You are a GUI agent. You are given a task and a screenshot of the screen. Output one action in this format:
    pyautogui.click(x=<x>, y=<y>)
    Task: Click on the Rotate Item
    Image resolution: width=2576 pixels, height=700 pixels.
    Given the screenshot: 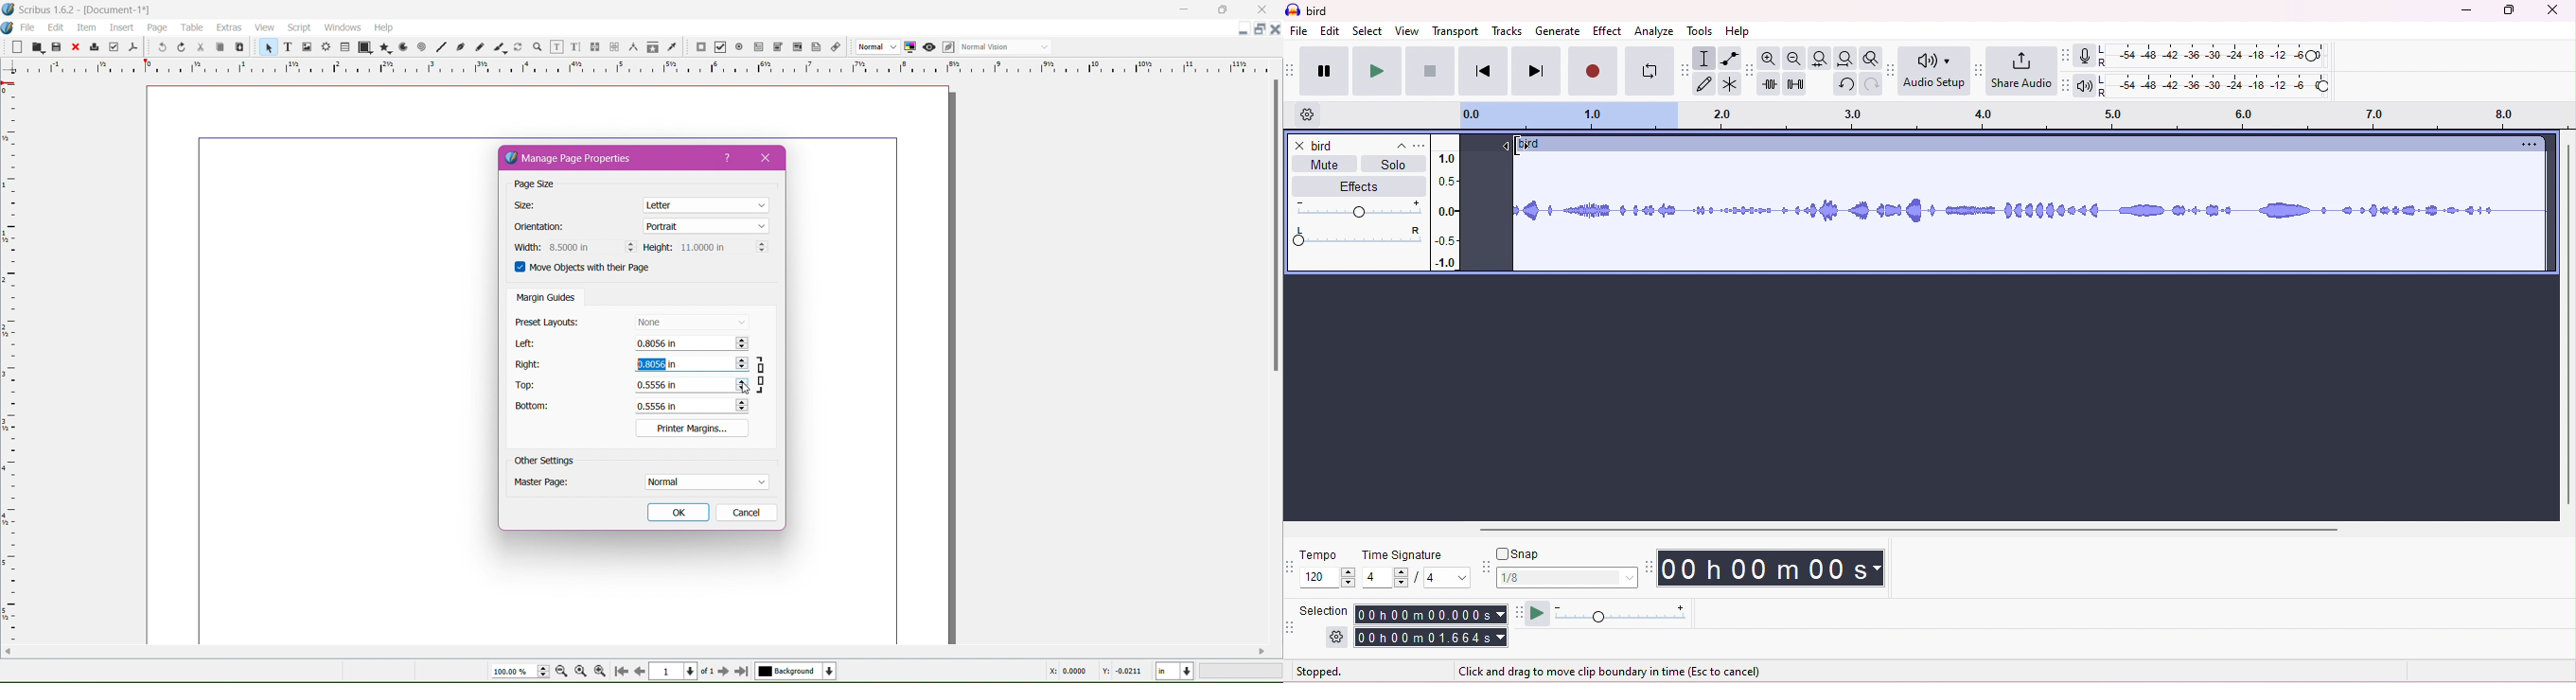 What is the action you would take?
    pyautogui.click(x=518, y=47)
    